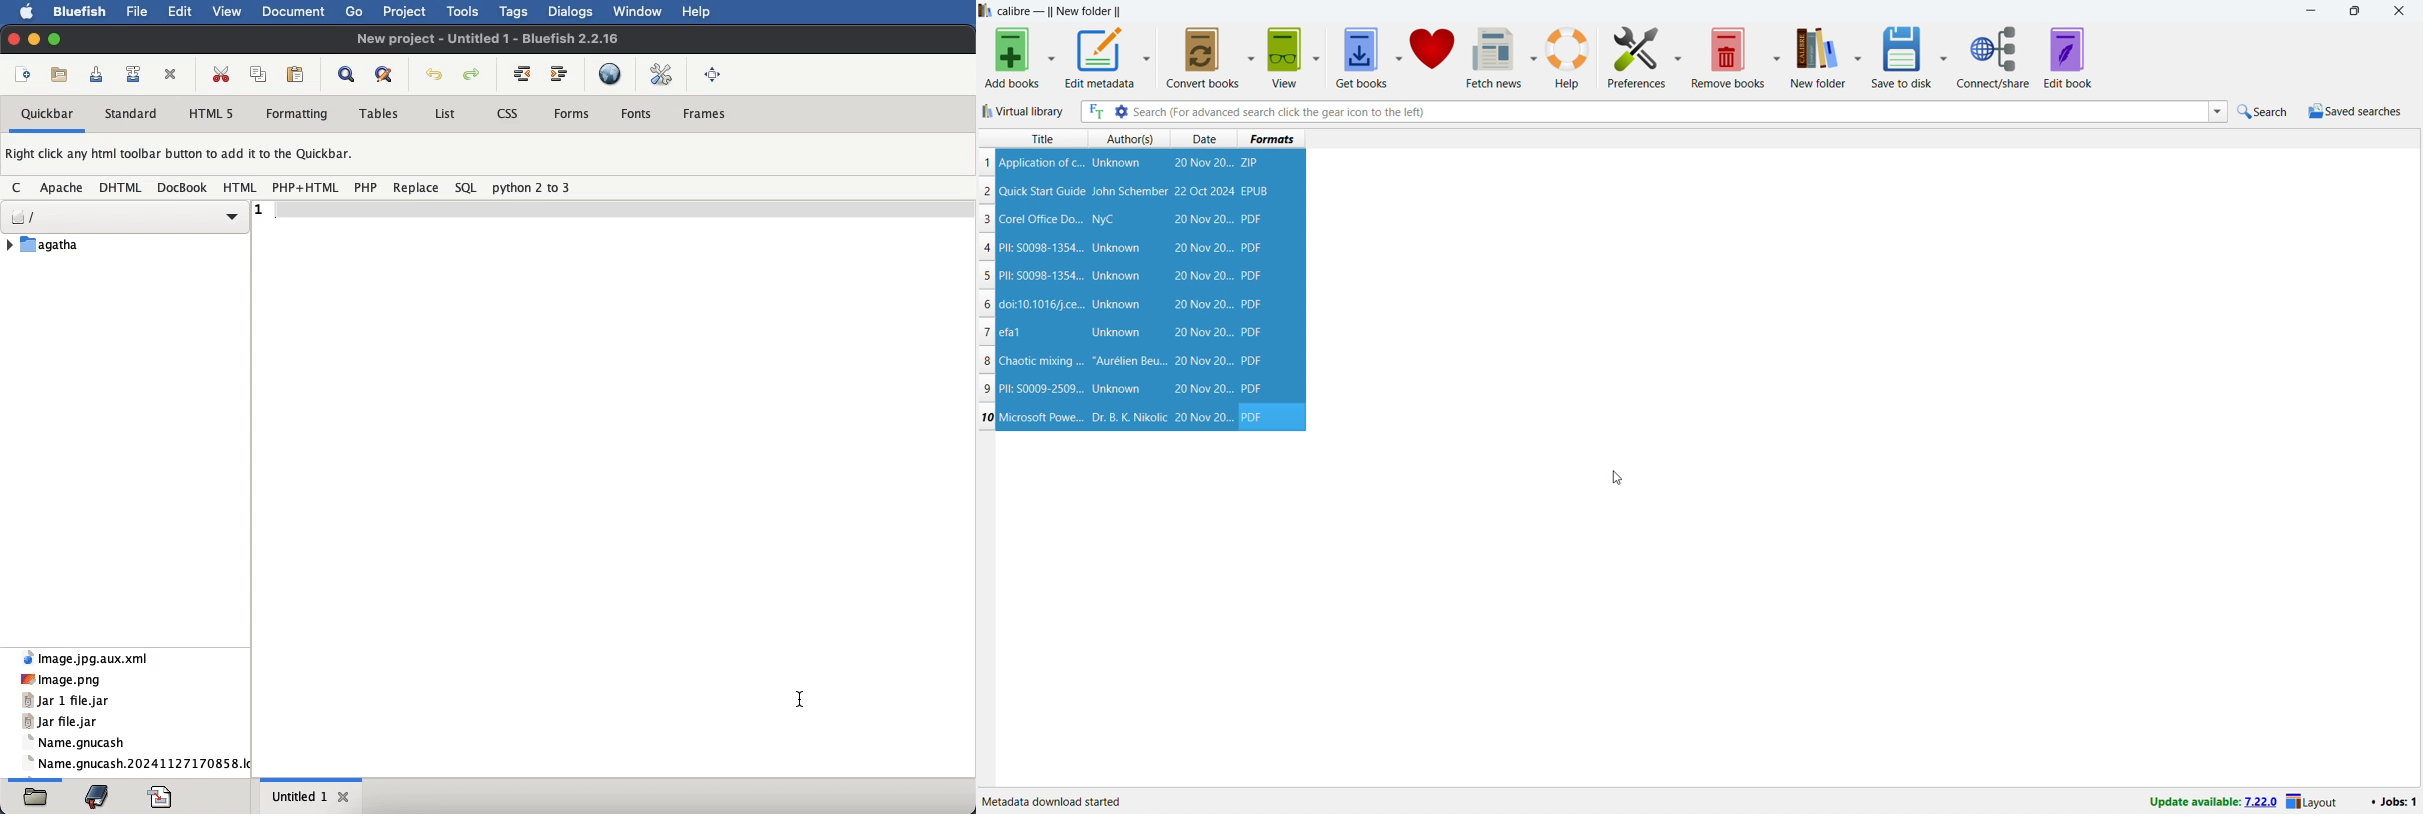  What do you see at coordinates (638, 114) in the screenshot?
I see `fonts` at bounding box center [638, 114].